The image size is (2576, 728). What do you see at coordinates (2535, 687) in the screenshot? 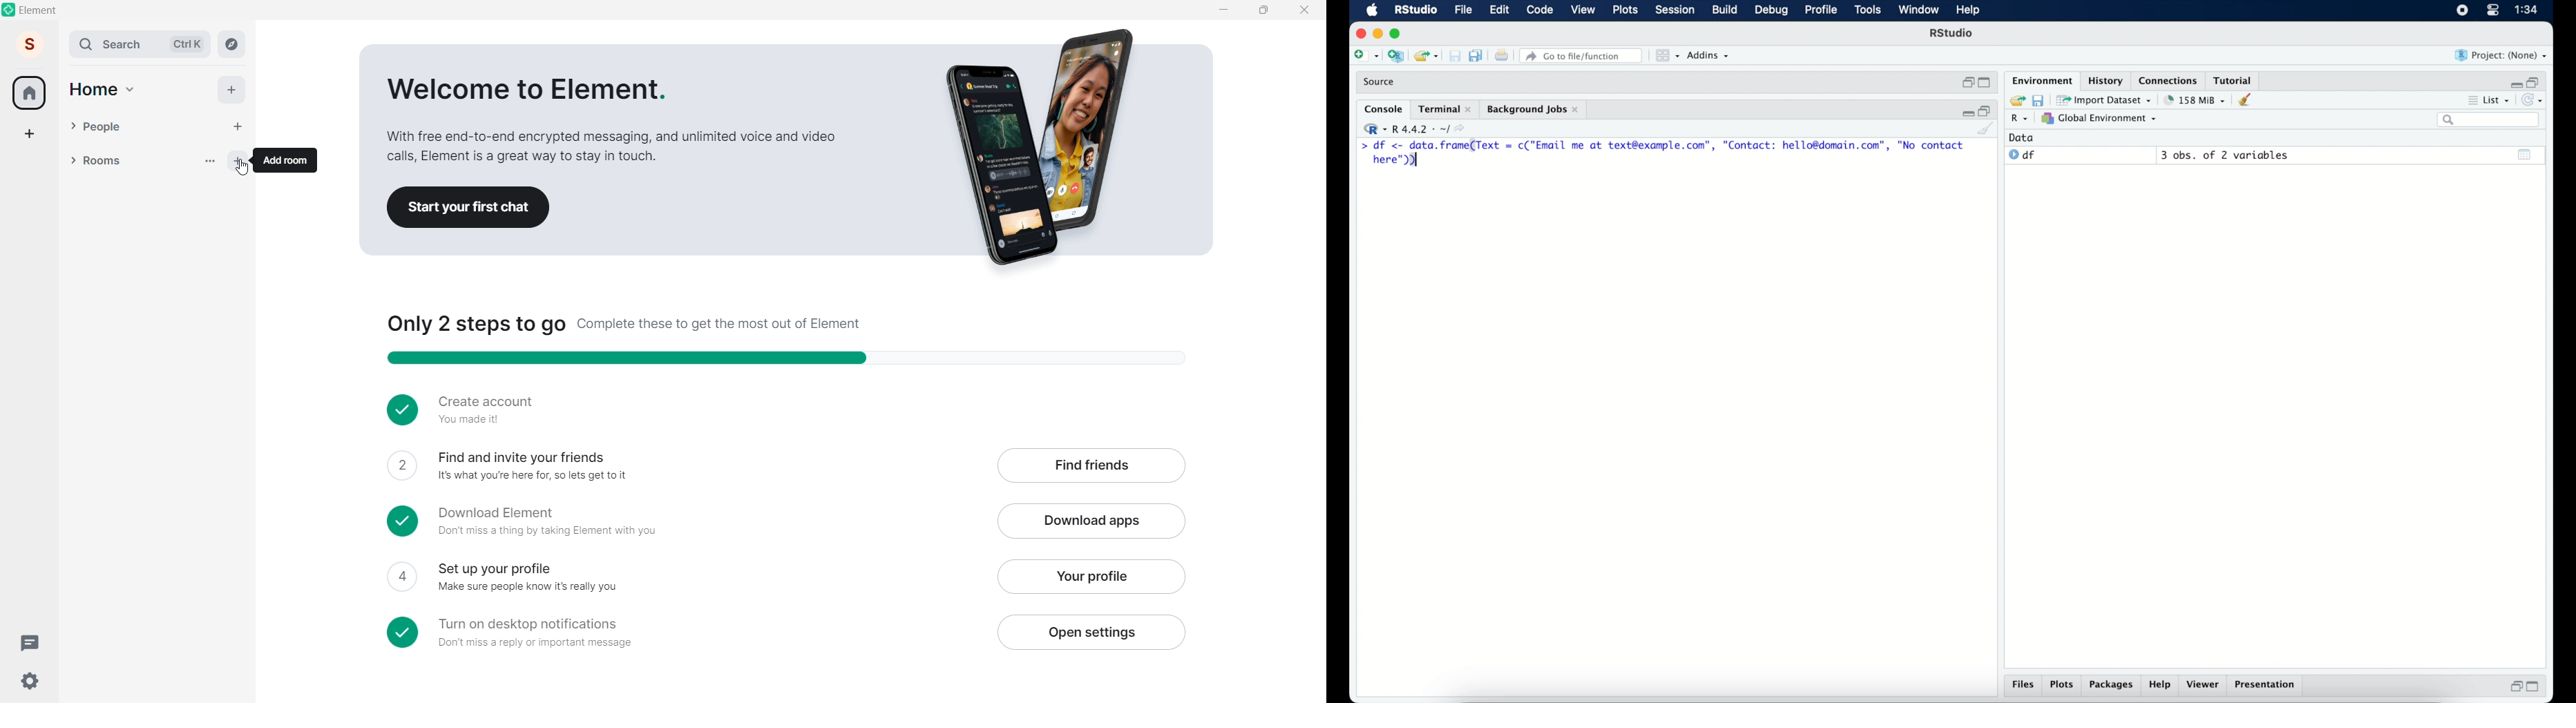
I see `maximize` at bounding box center [2535, 687].